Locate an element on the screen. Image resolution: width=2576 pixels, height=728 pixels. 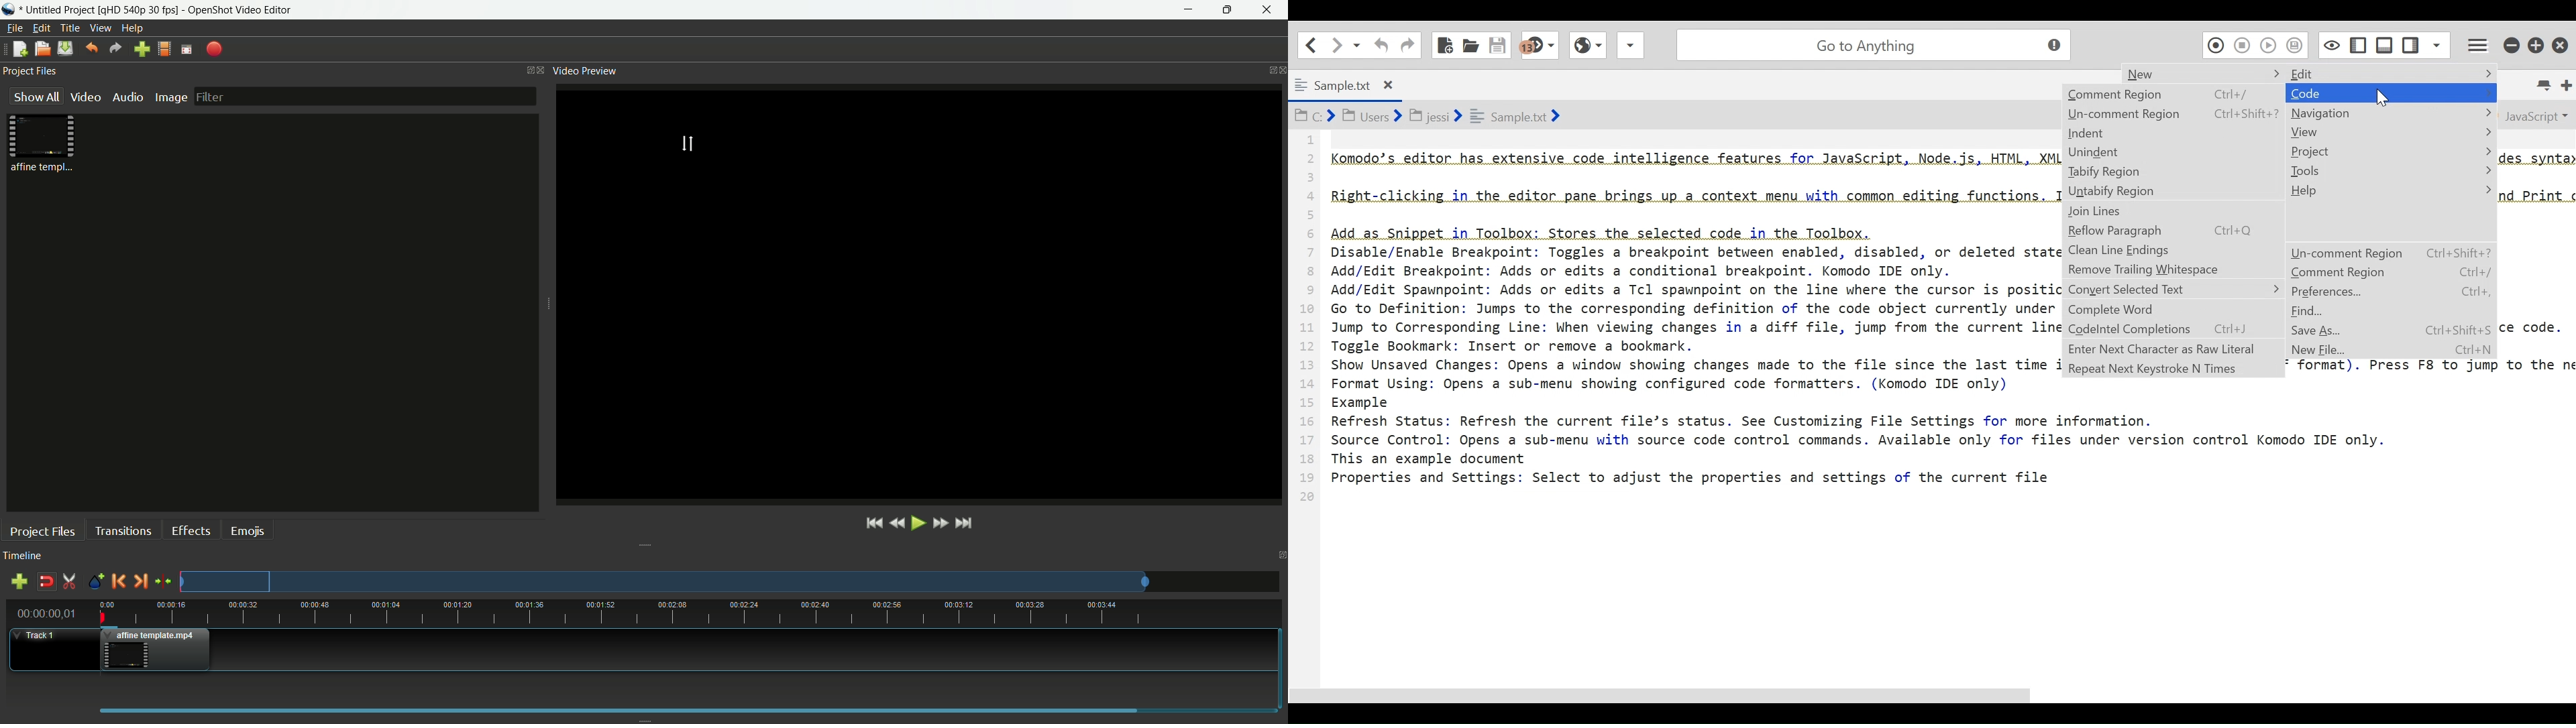
add track is located at coordinates (21, 581).